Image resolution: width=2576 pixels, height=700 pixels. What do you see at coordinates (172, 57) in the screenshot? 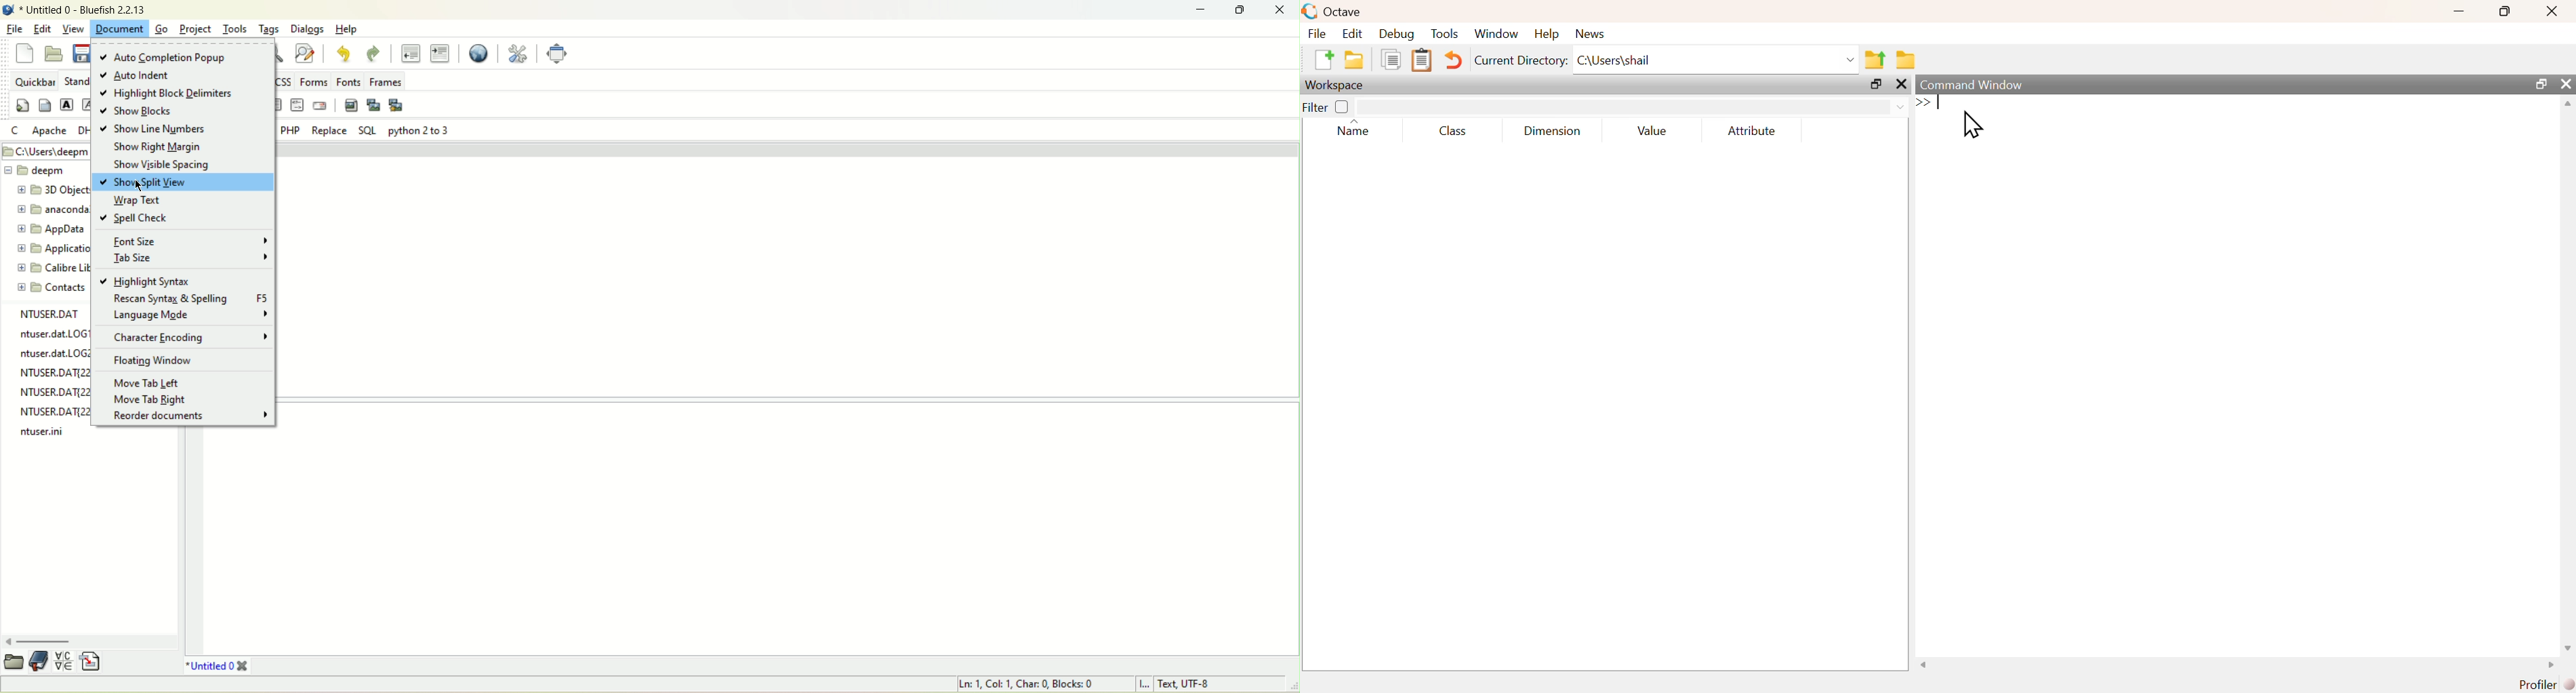
I see `auto completion popup` at bounding box center [172, 57].